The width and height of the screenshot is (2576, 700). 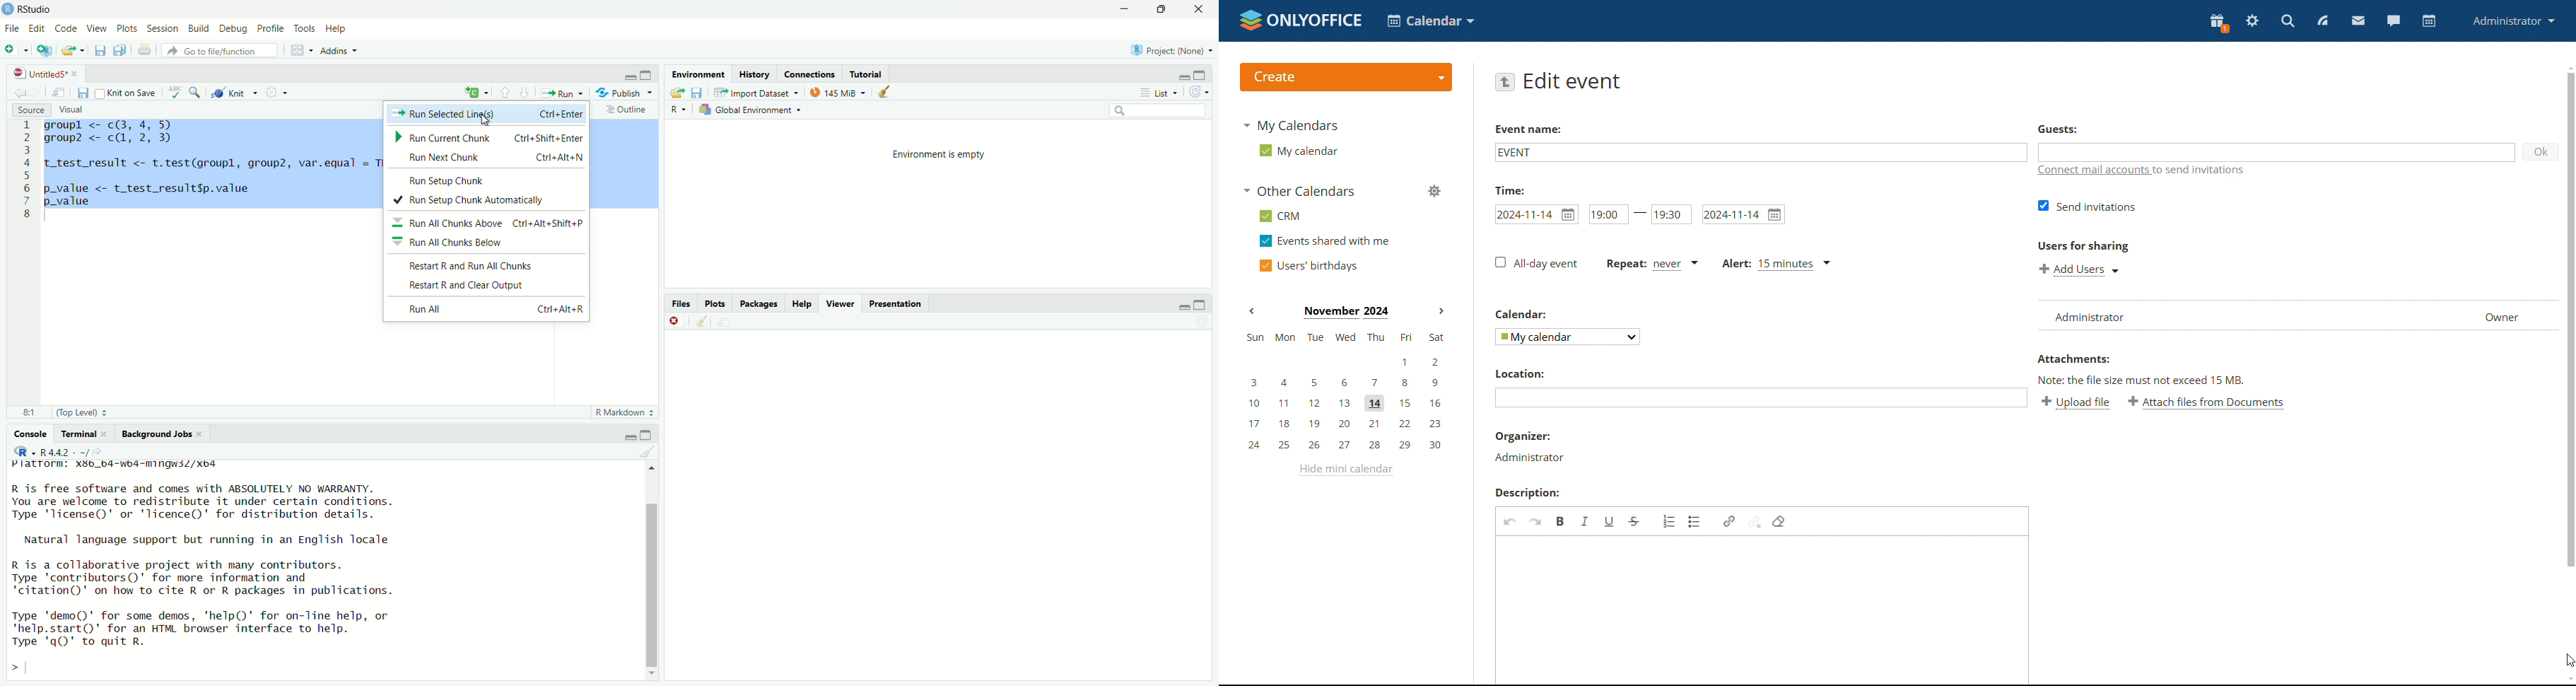 I want to click on settings, so click(x=277, y=91).